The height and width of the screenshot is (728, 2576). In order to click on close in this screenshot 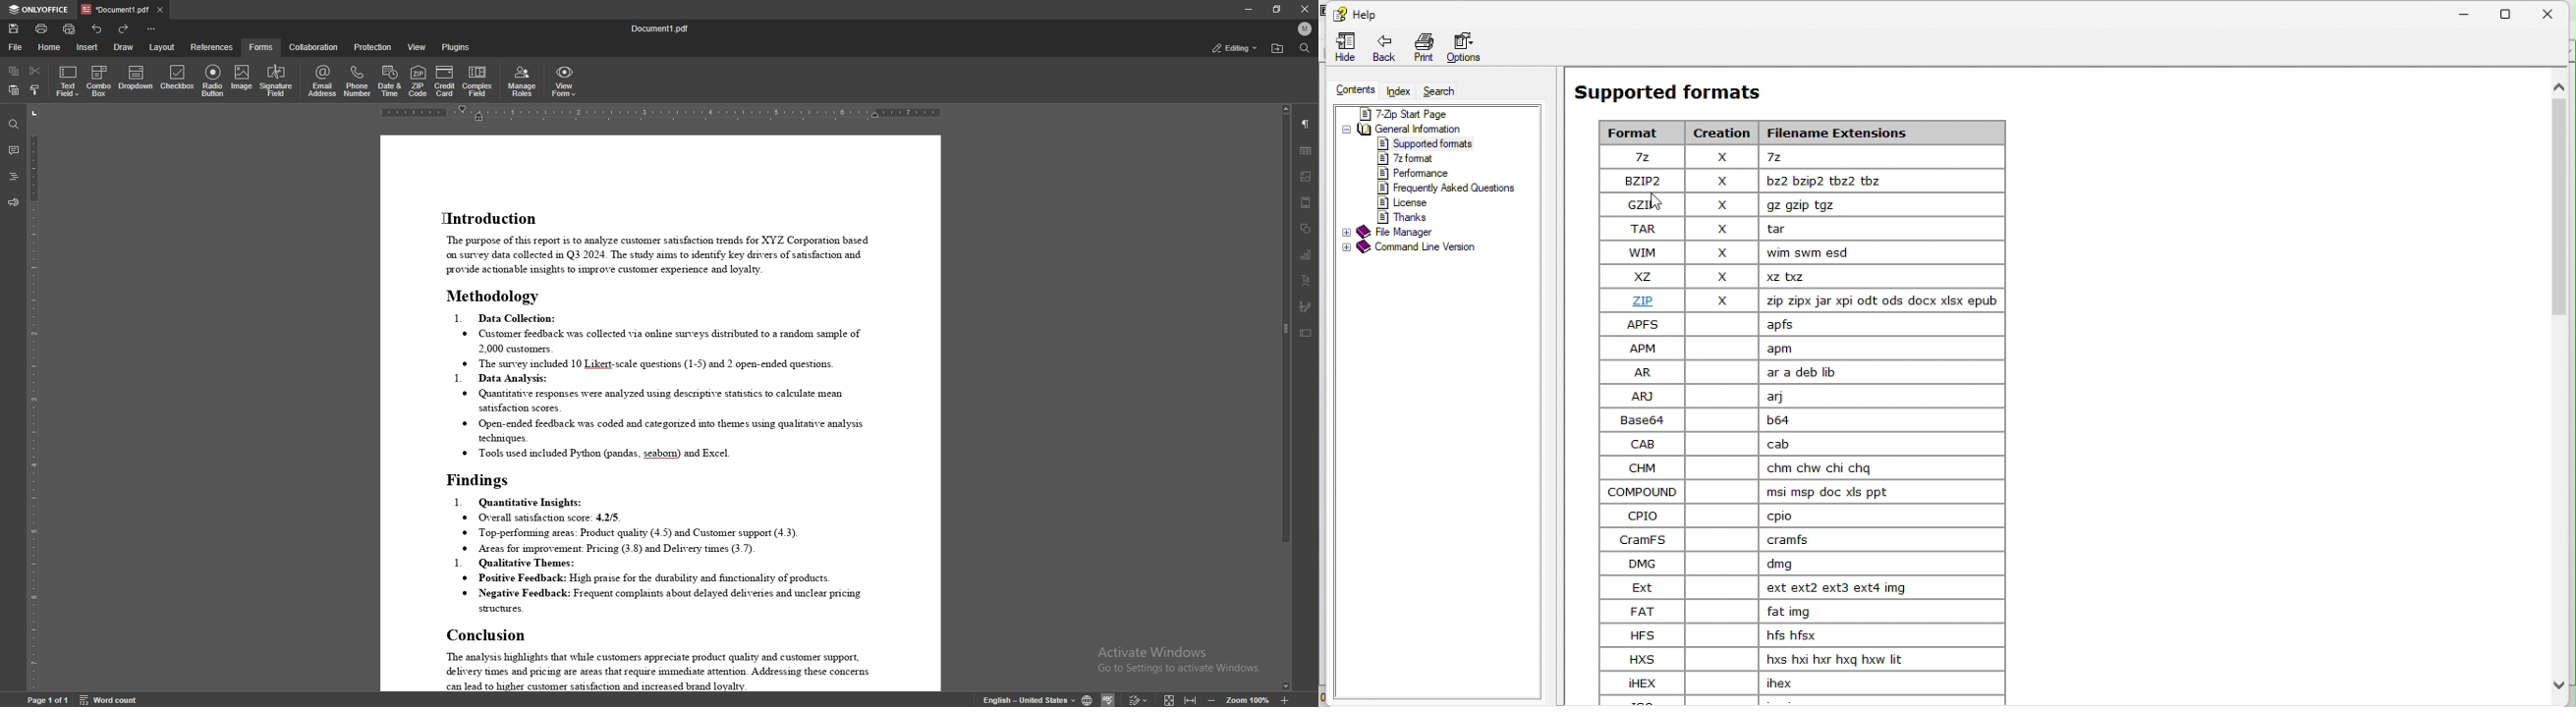, I will do `click(2558, 15)`.